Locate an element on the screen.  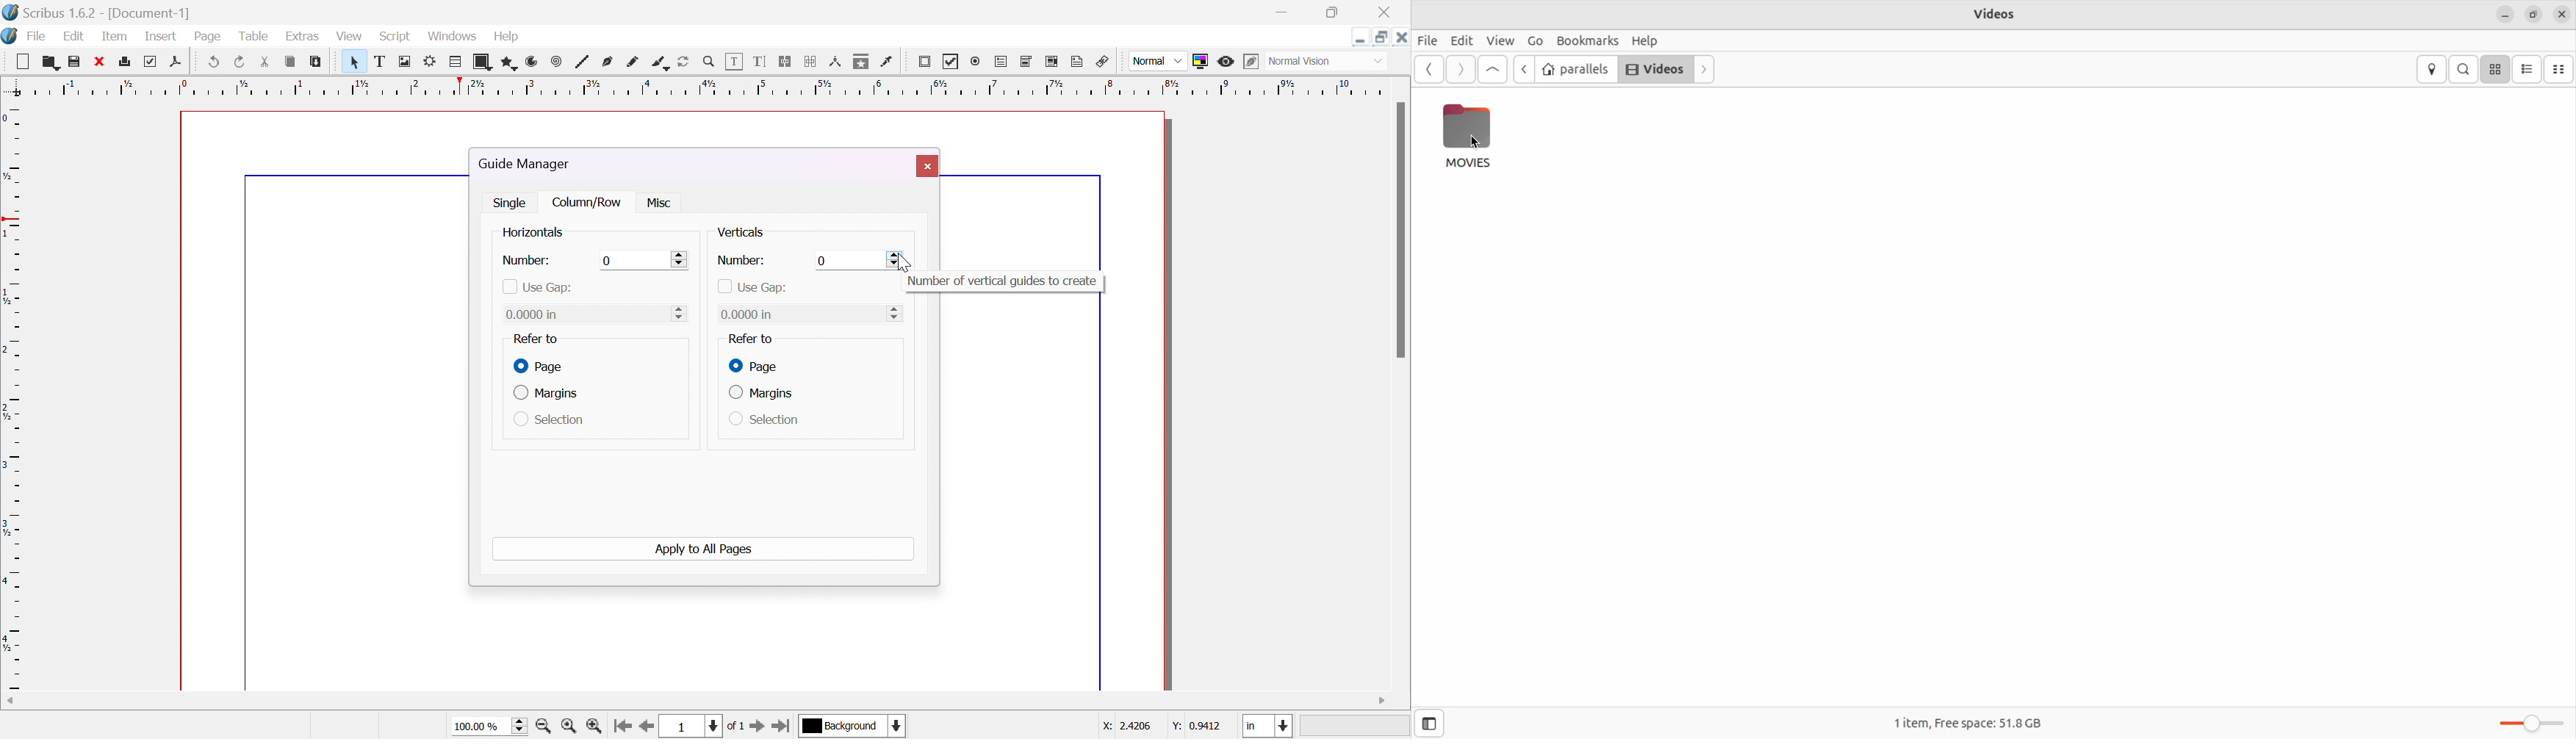
0.0000 in is located at coordinates (748, 314).